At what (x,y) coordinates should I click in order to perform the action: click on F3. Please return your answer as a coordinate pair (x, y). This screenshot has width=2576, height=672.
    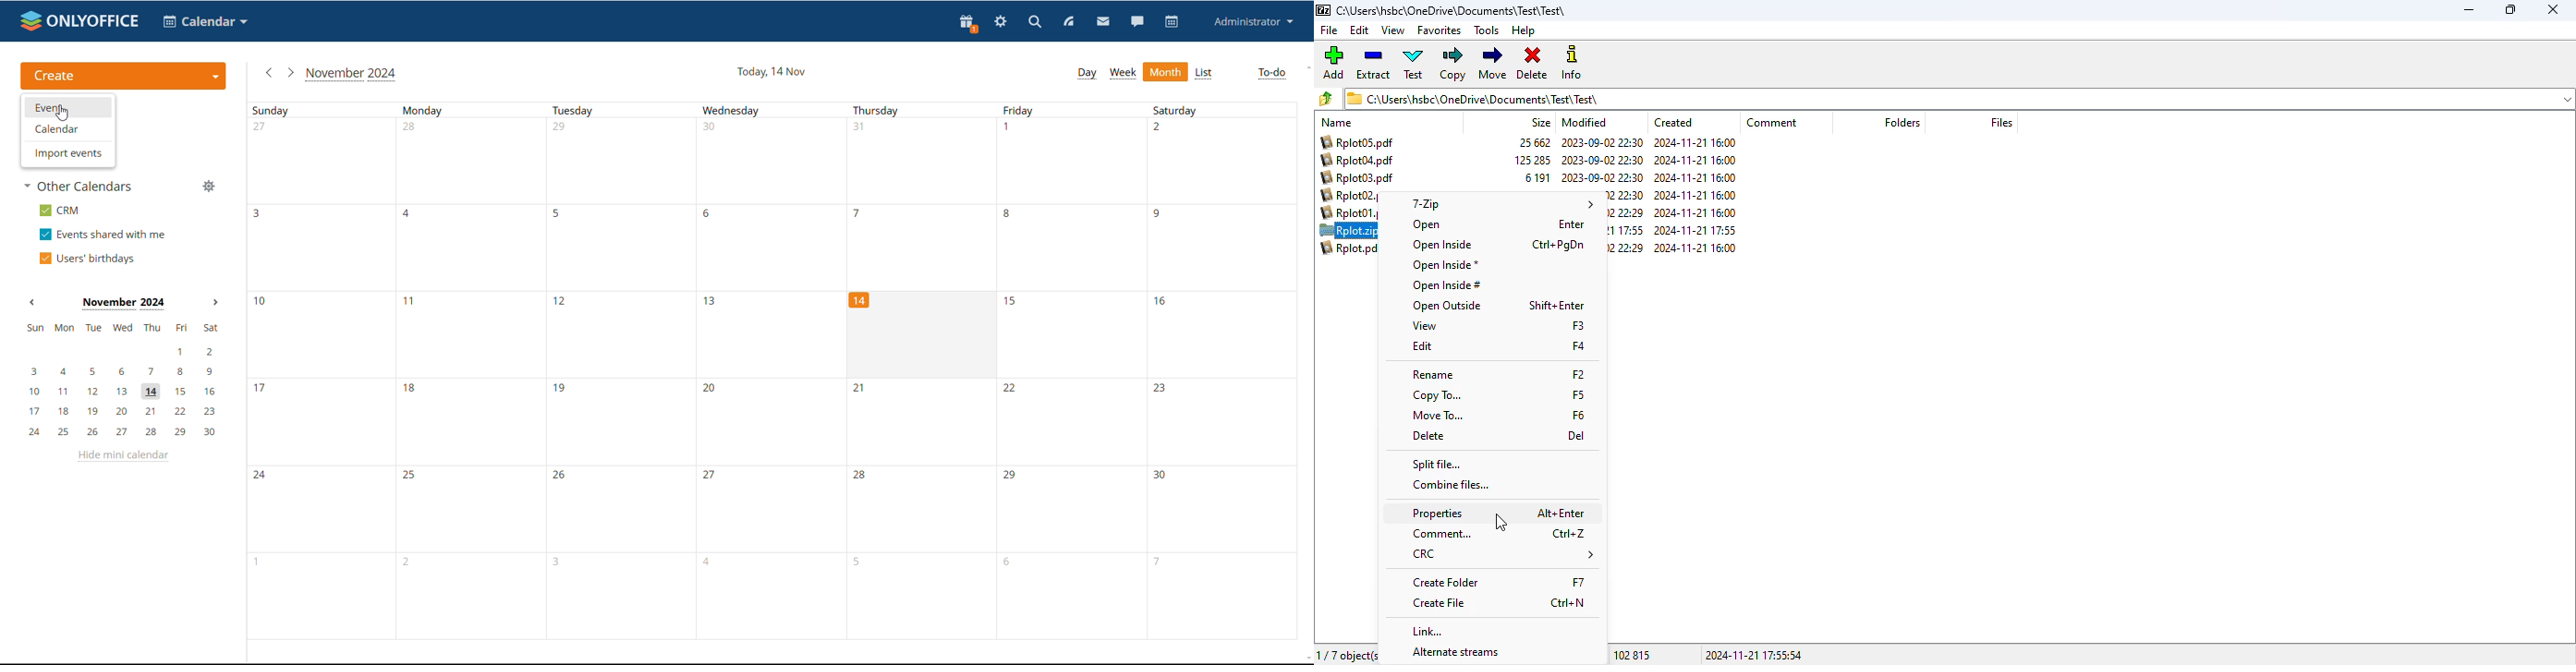
    Looking at the image, I should click on (1578, 326).